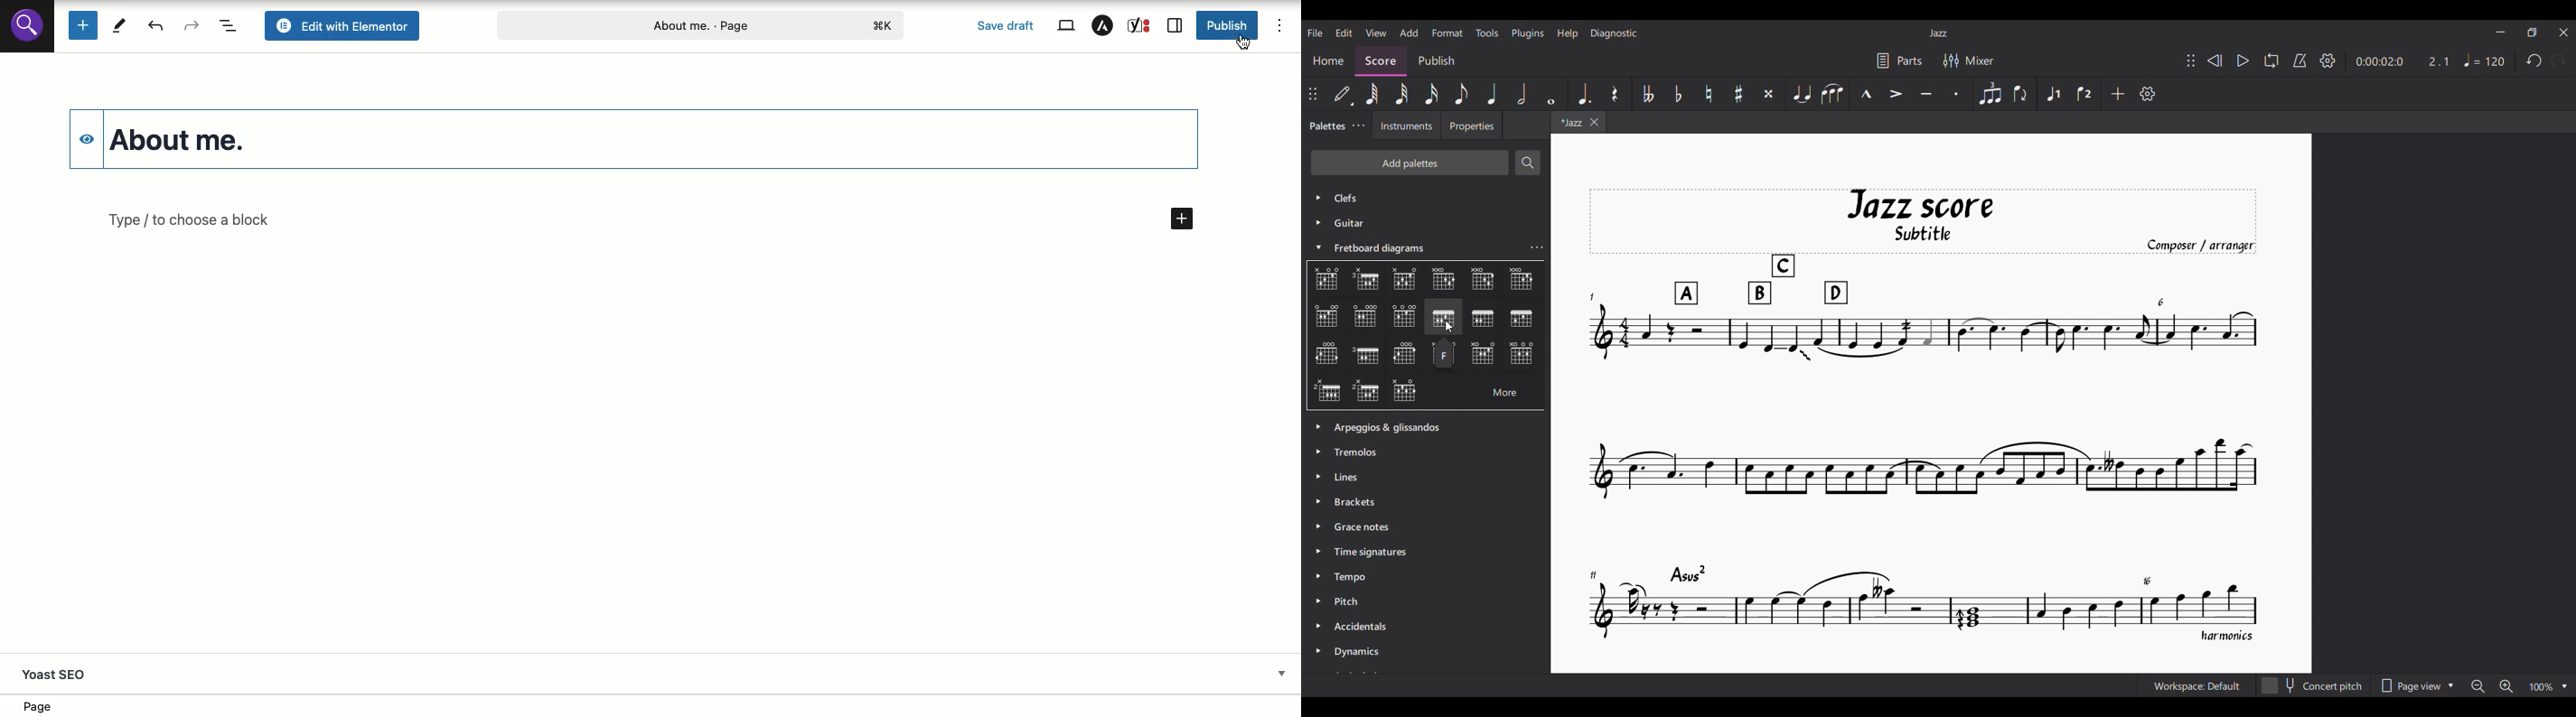  I want to click on Mixer settings, so click(1969, 60).